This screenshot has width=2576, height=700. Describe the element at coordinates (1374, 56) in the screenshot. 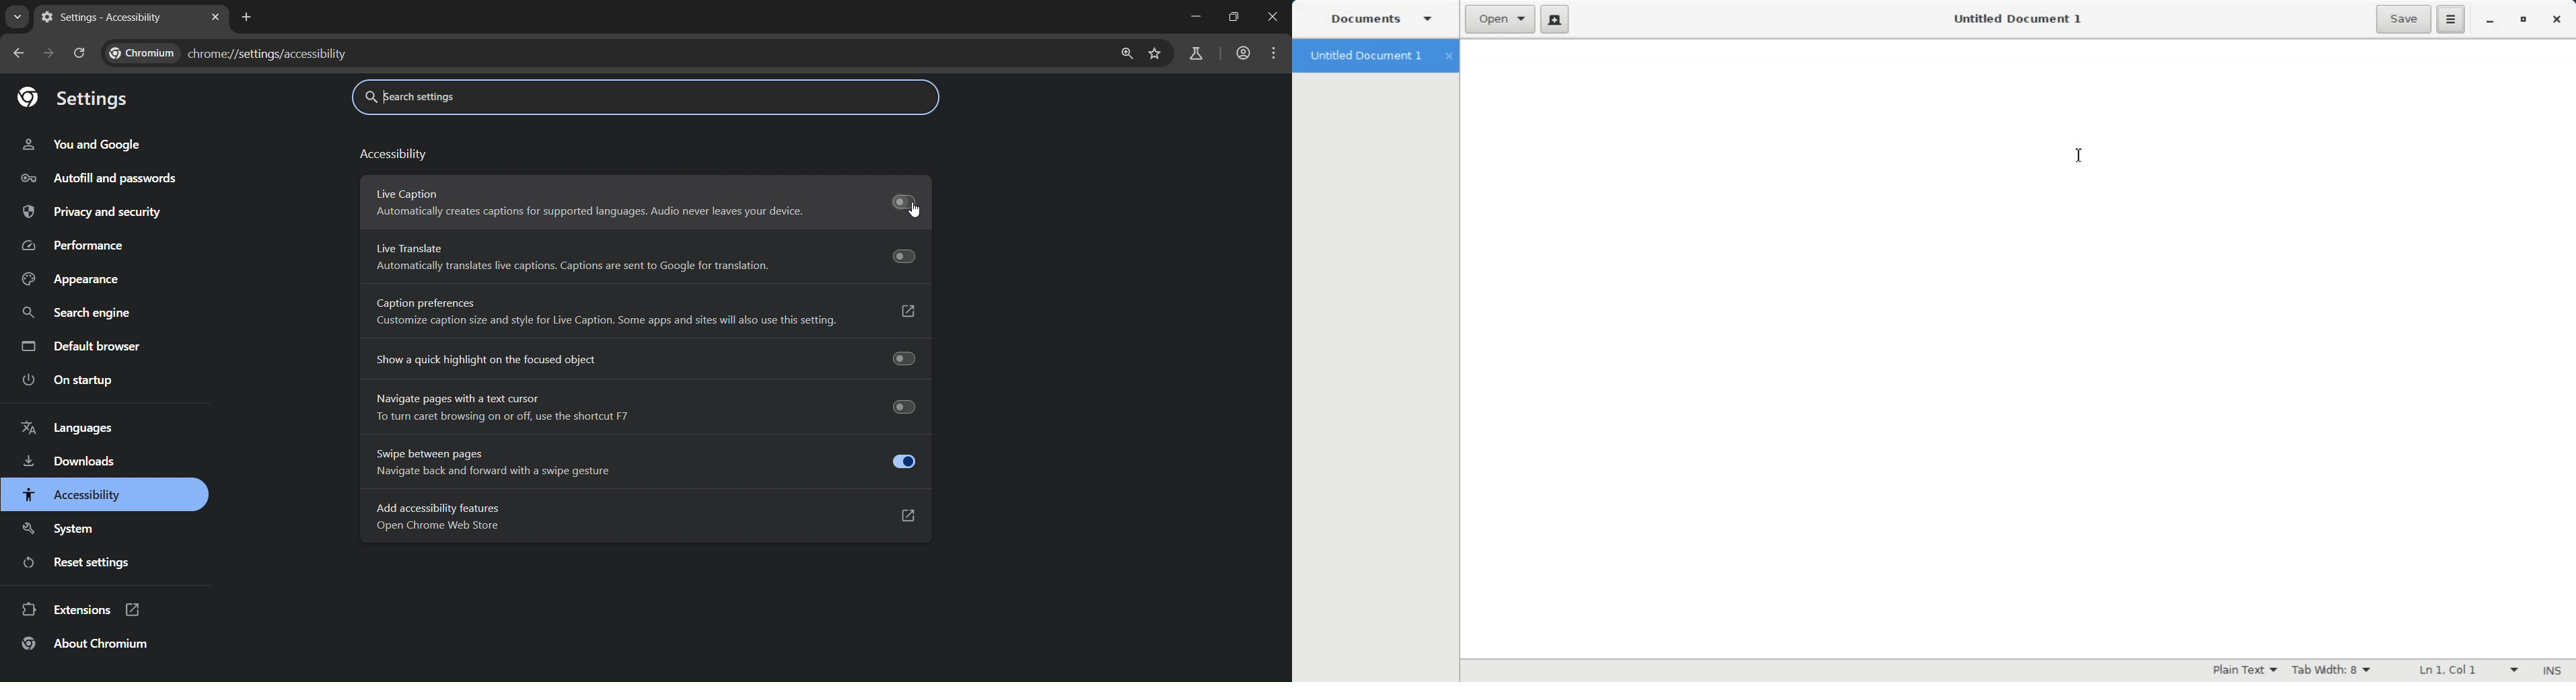

I see `Untitled Document 1 ` at that location.